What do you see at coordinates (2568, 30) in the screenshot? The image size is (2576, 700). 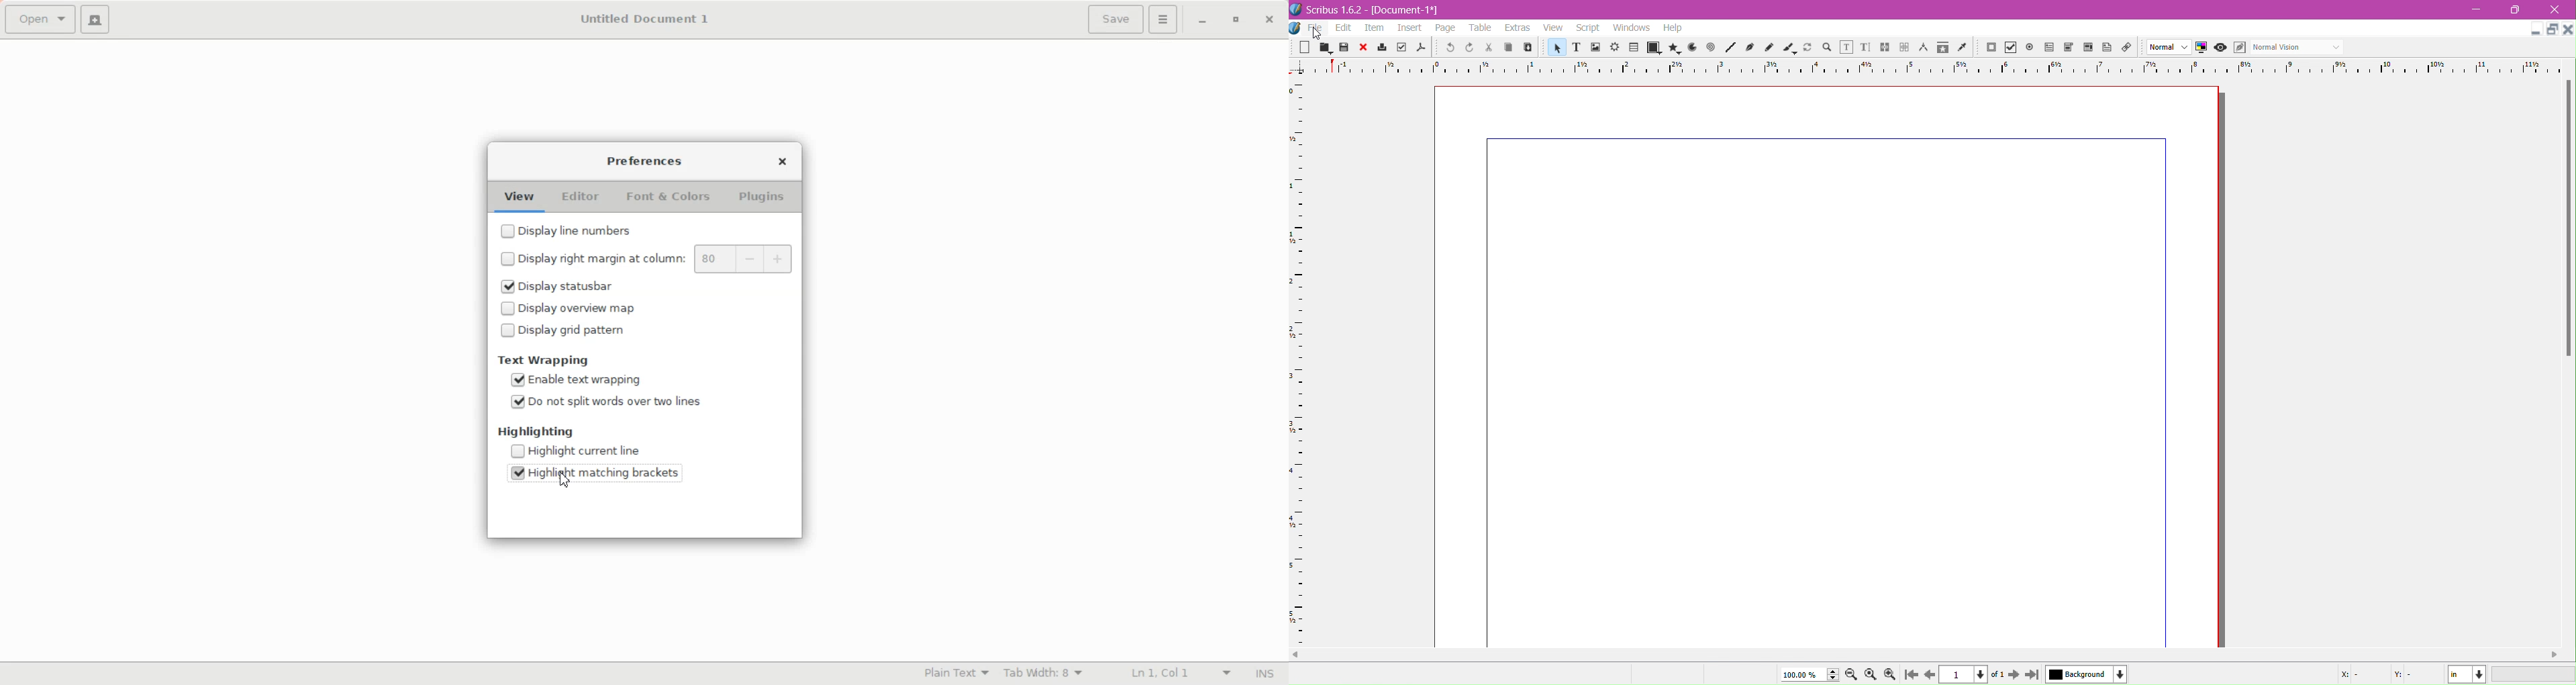 I see `close document` at bounding box center [2568, 30].